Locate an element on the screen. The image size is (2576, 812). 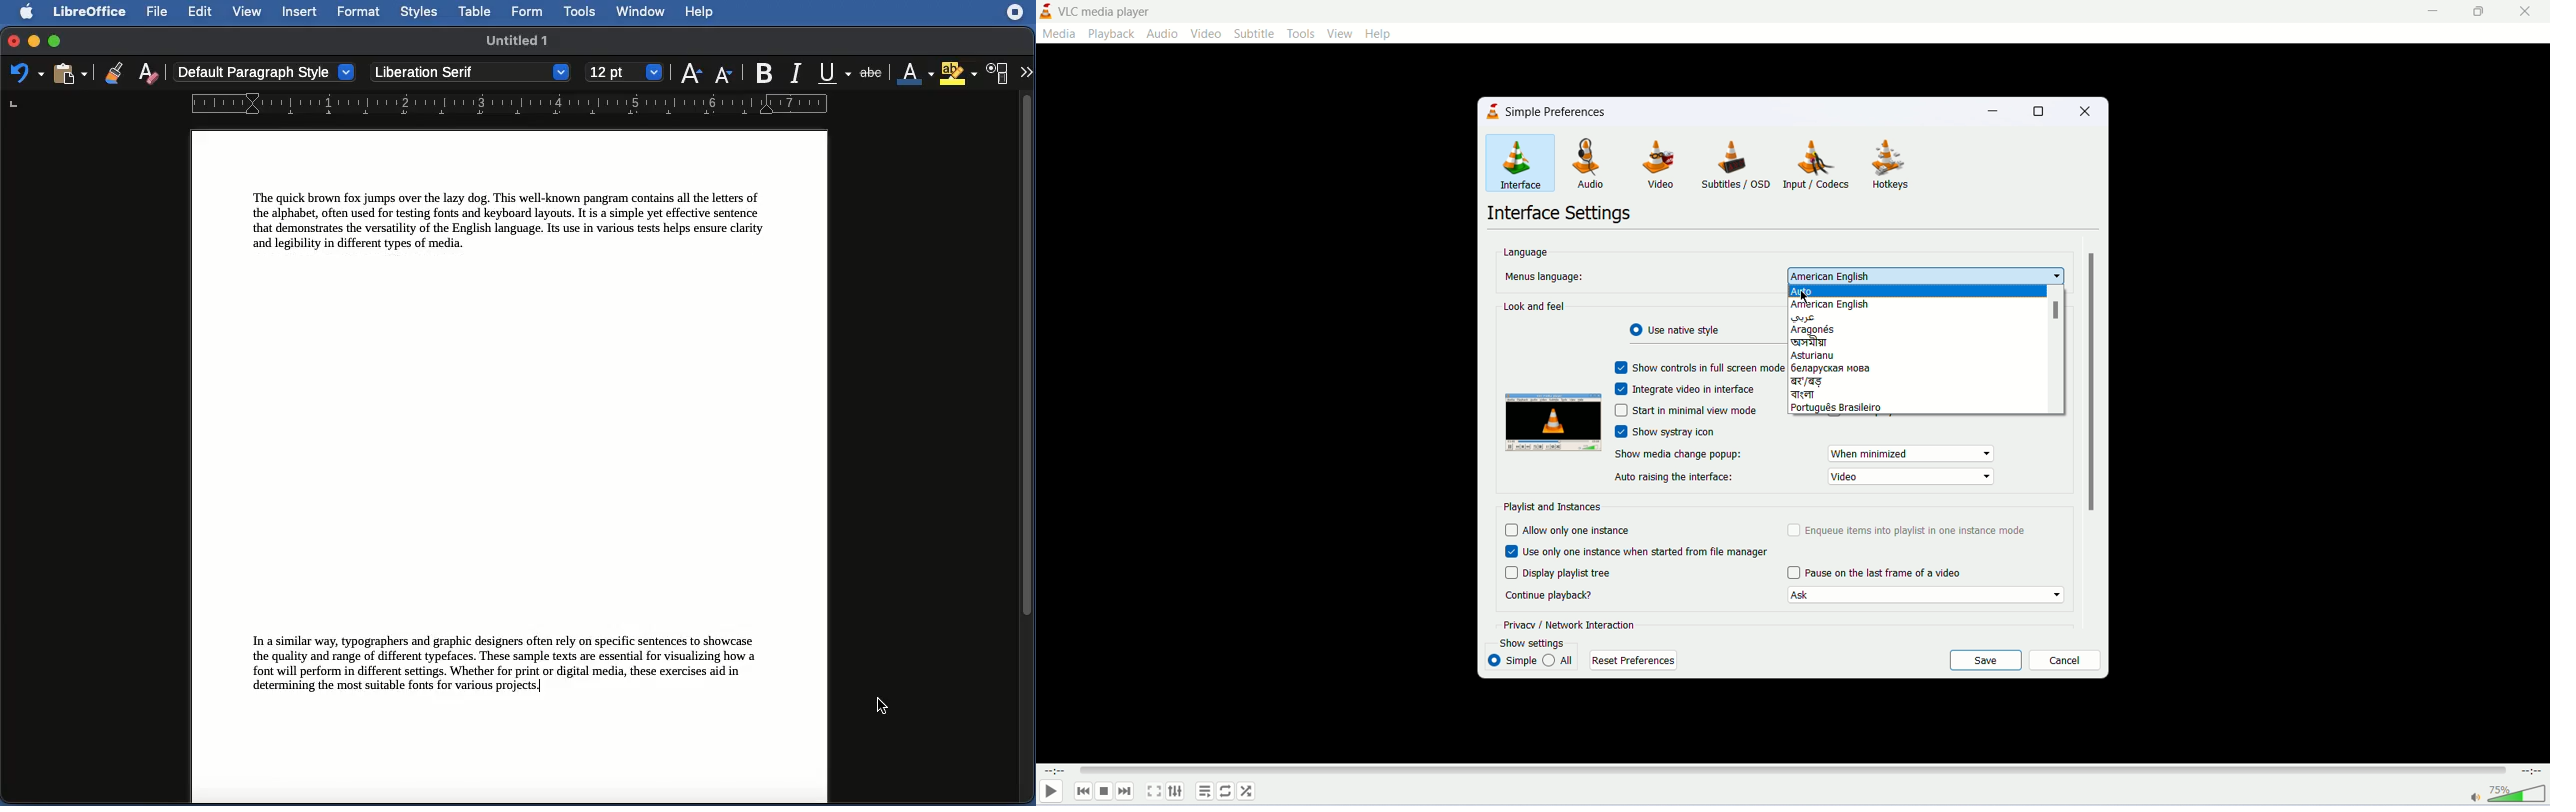
minimize is located at coordinates (1989, 112).